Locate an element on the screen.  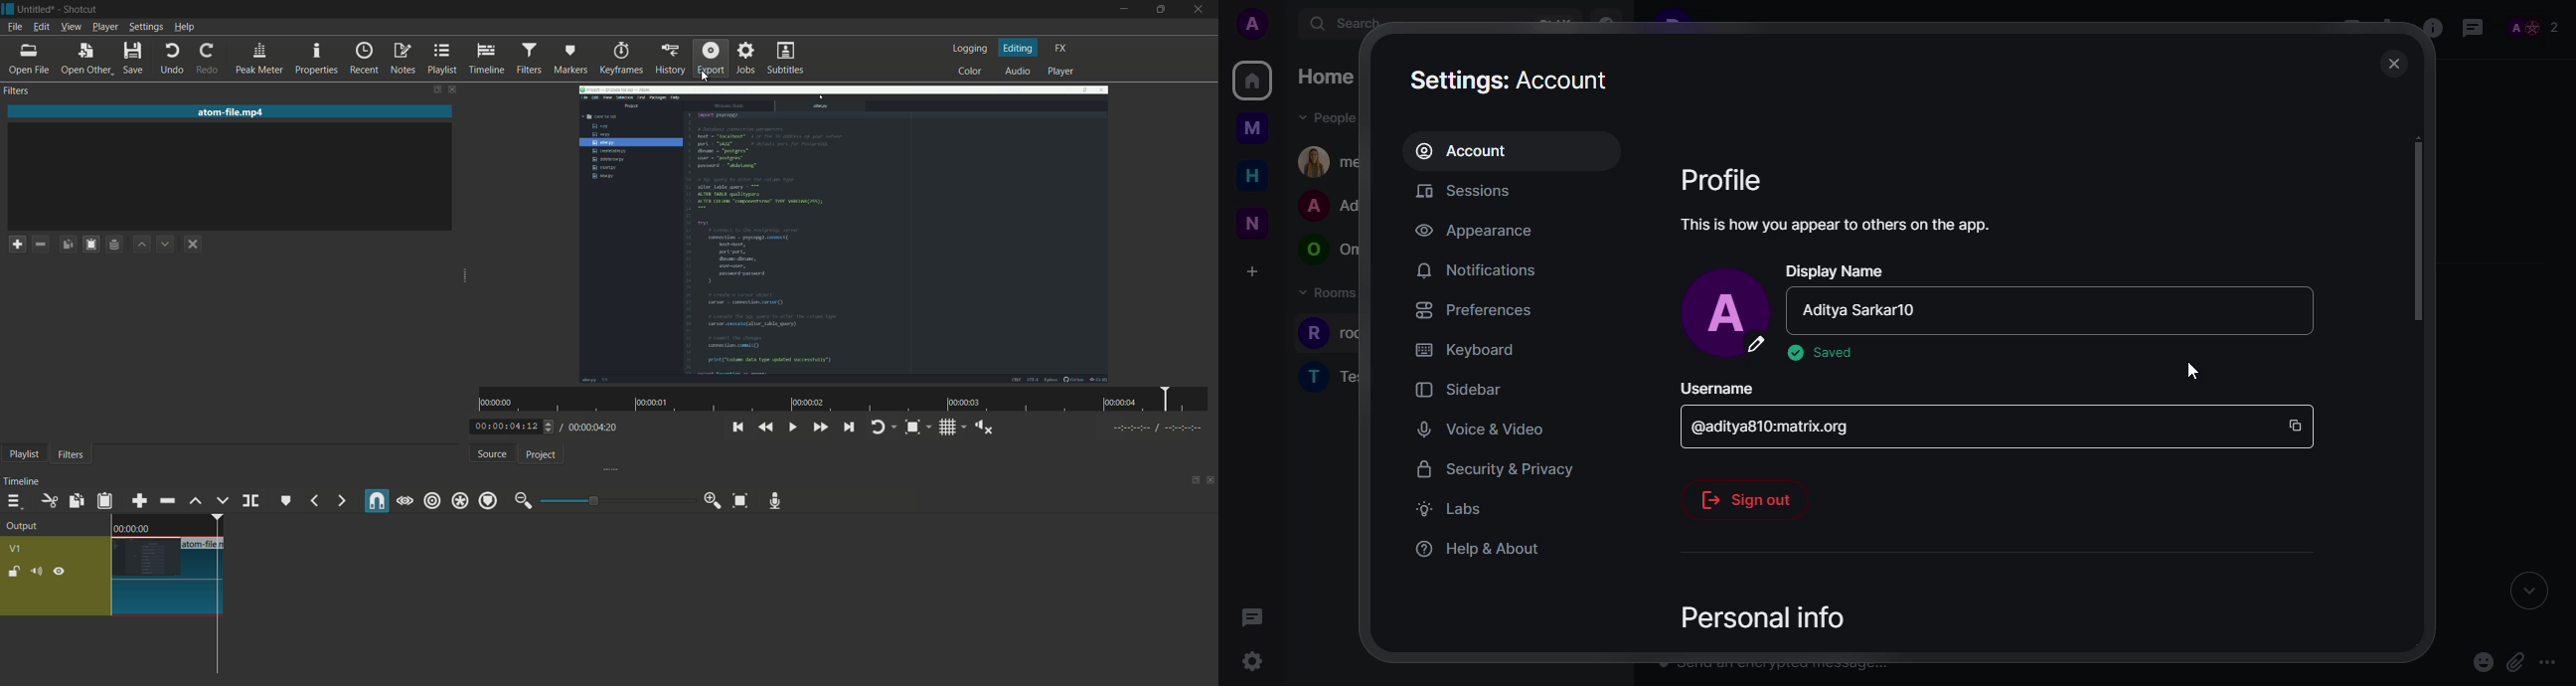
subtitles is located at coordinates (784, 57).